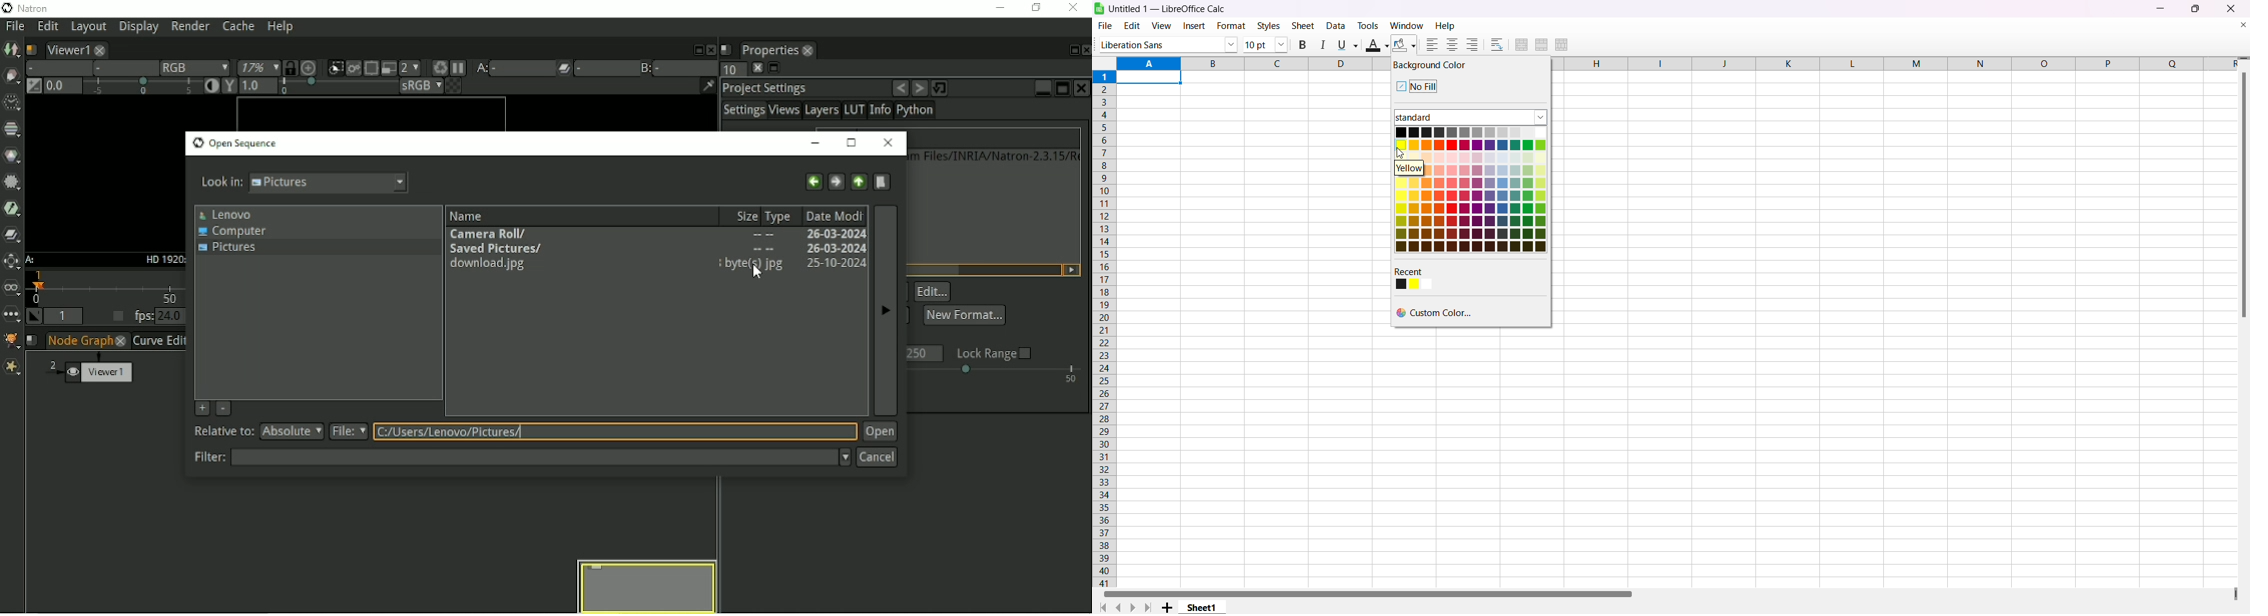 This screenshot has width=2268, height=616. Describe the element at coordinates (1373, 44) in the screenshot. I see `text color` at that location.